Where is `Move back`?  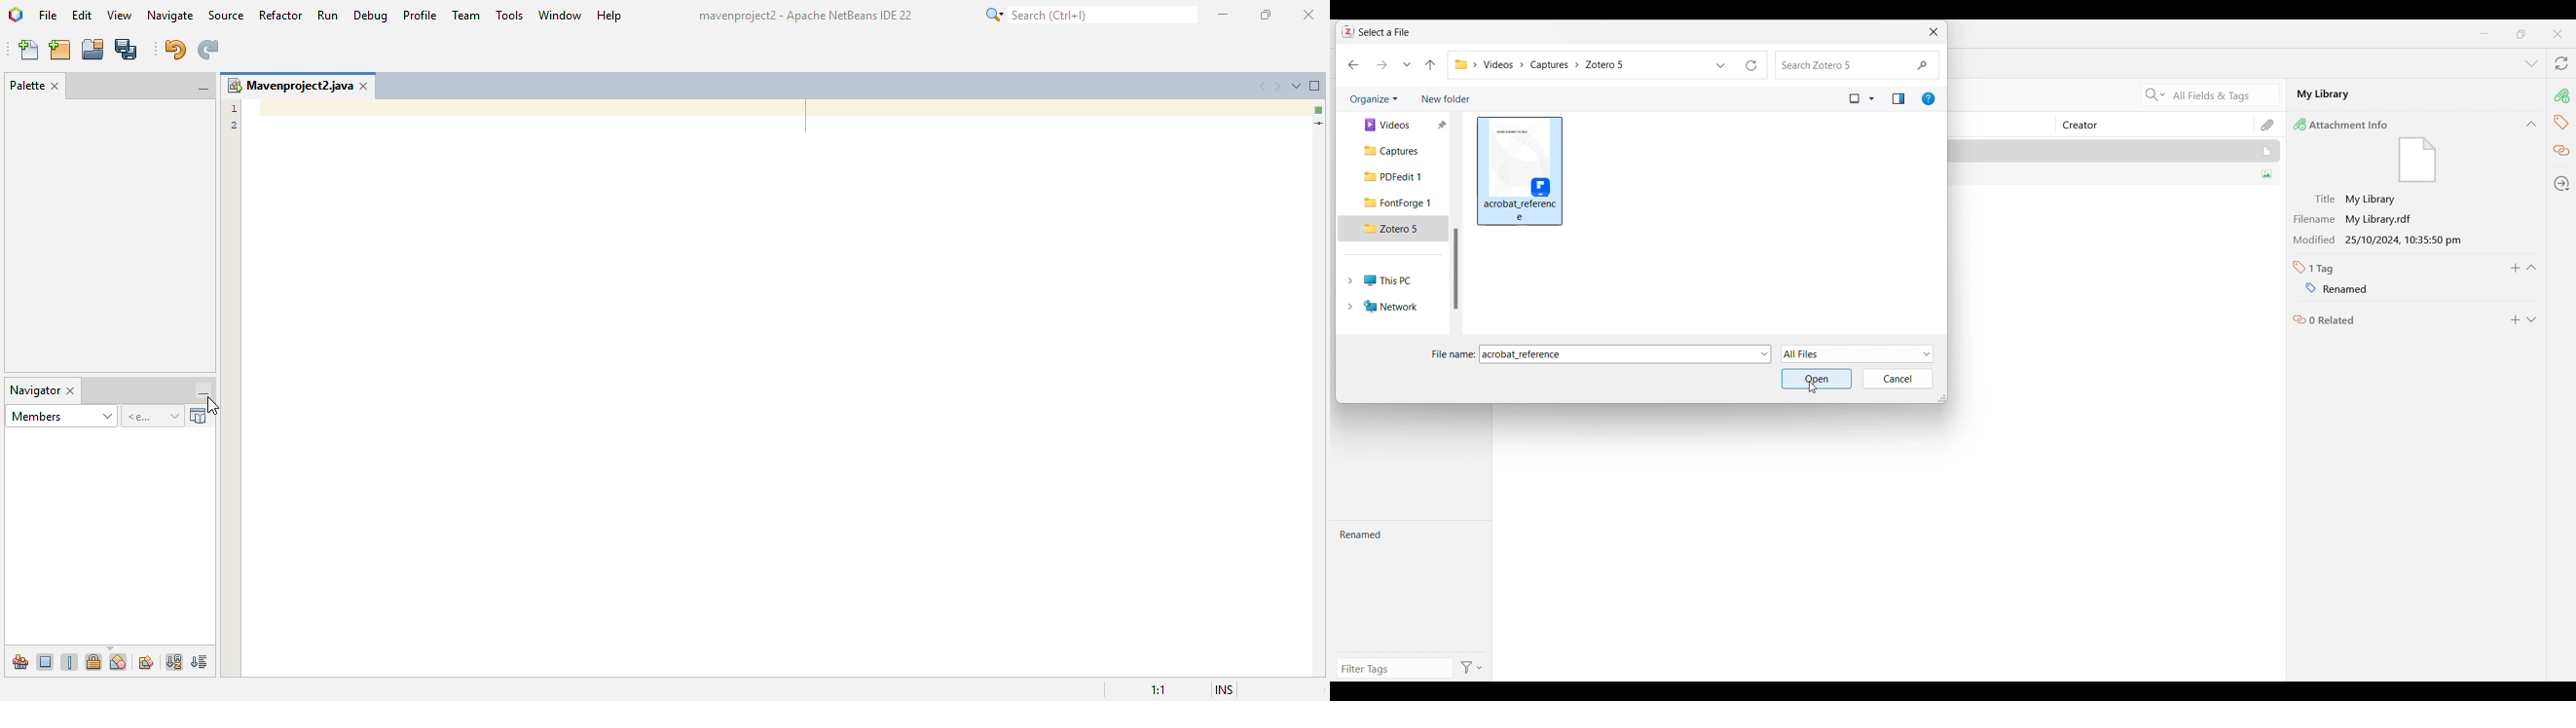 Move back is located at coordinates (1353, 65).